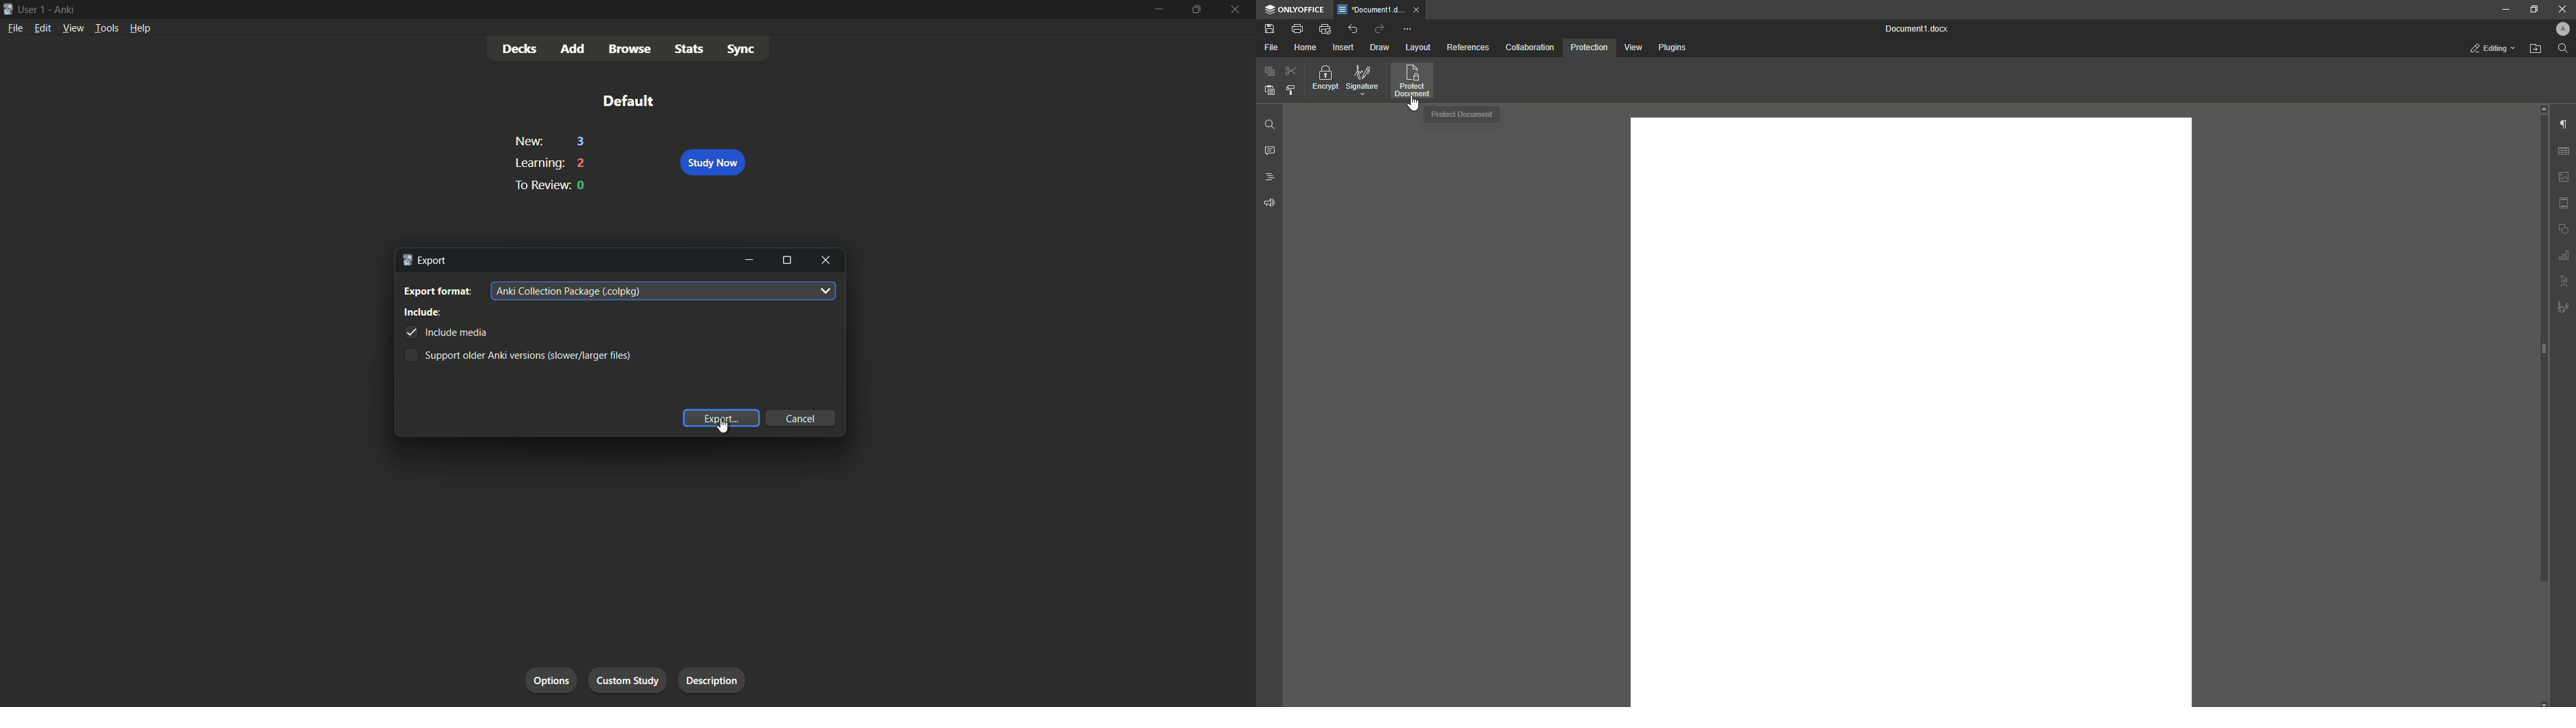 The image size is (2576, 728). I want to click on get started, so click(552, 681).